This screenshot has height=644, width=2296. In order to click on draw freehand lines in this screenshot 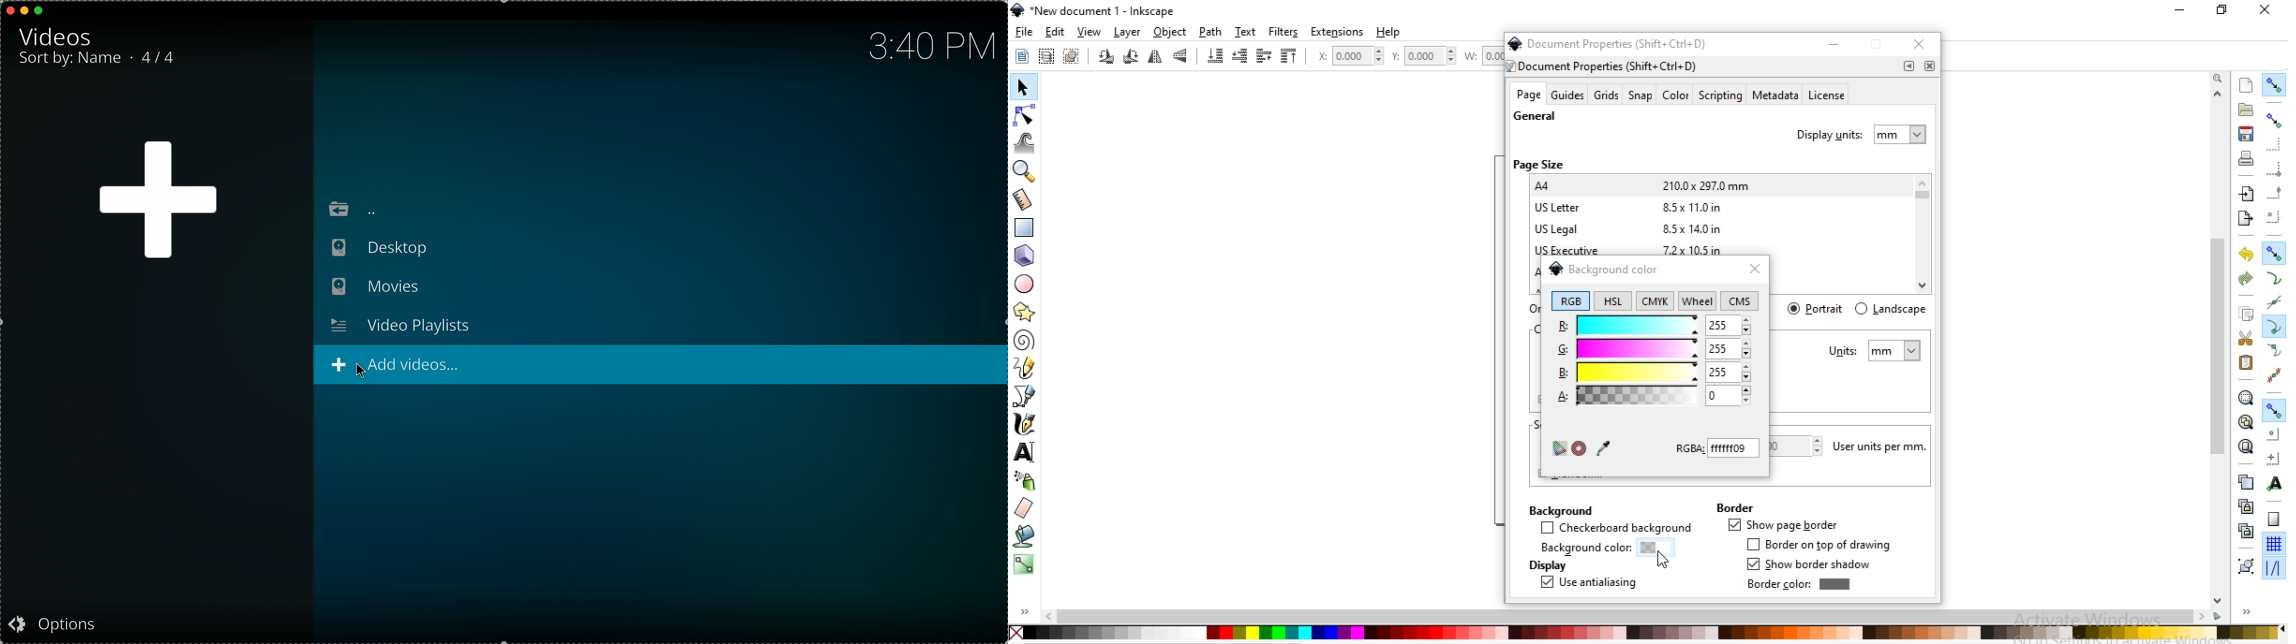, I will do `click(1024, 368)`.